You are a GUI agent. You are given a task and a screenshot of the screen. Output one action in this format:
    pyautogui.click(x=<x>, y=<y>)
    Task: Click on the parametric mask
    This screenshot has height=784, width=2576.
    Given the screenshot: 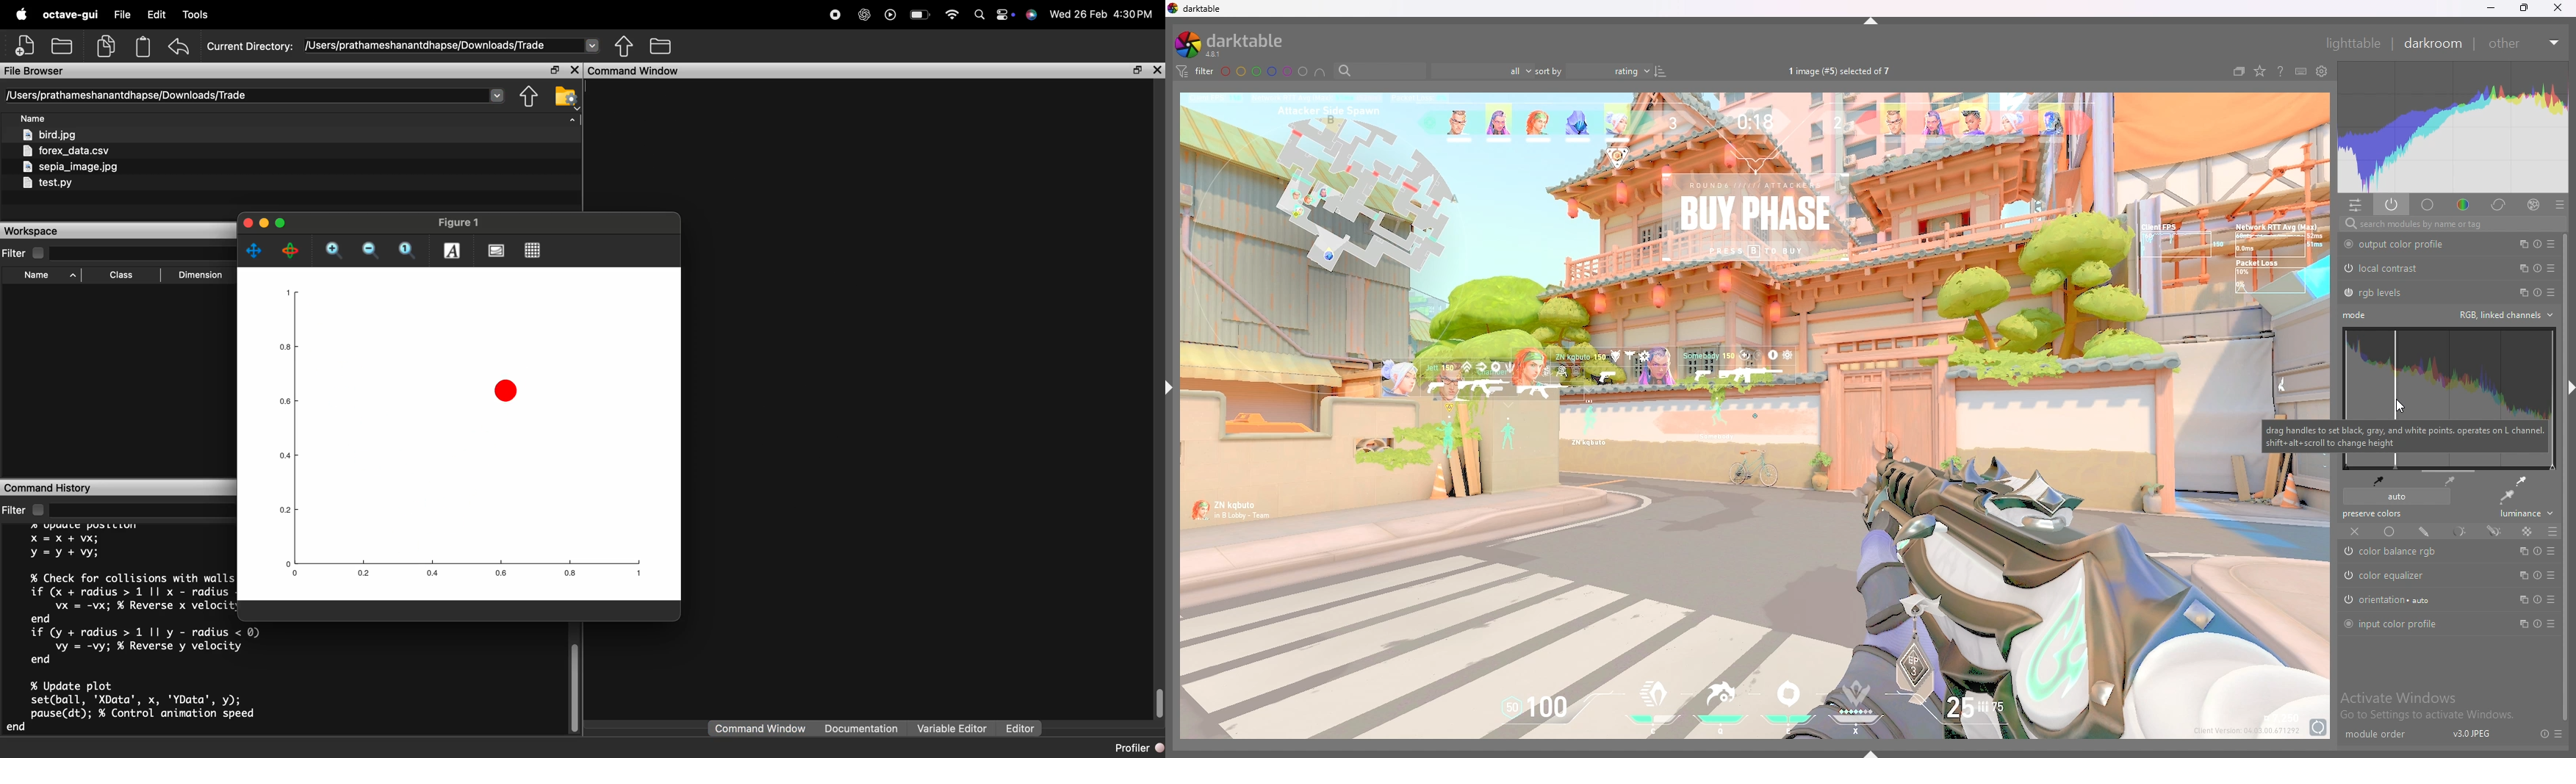 What is the action you would take?
    pyautogui.click(x=2458, y=531)
    